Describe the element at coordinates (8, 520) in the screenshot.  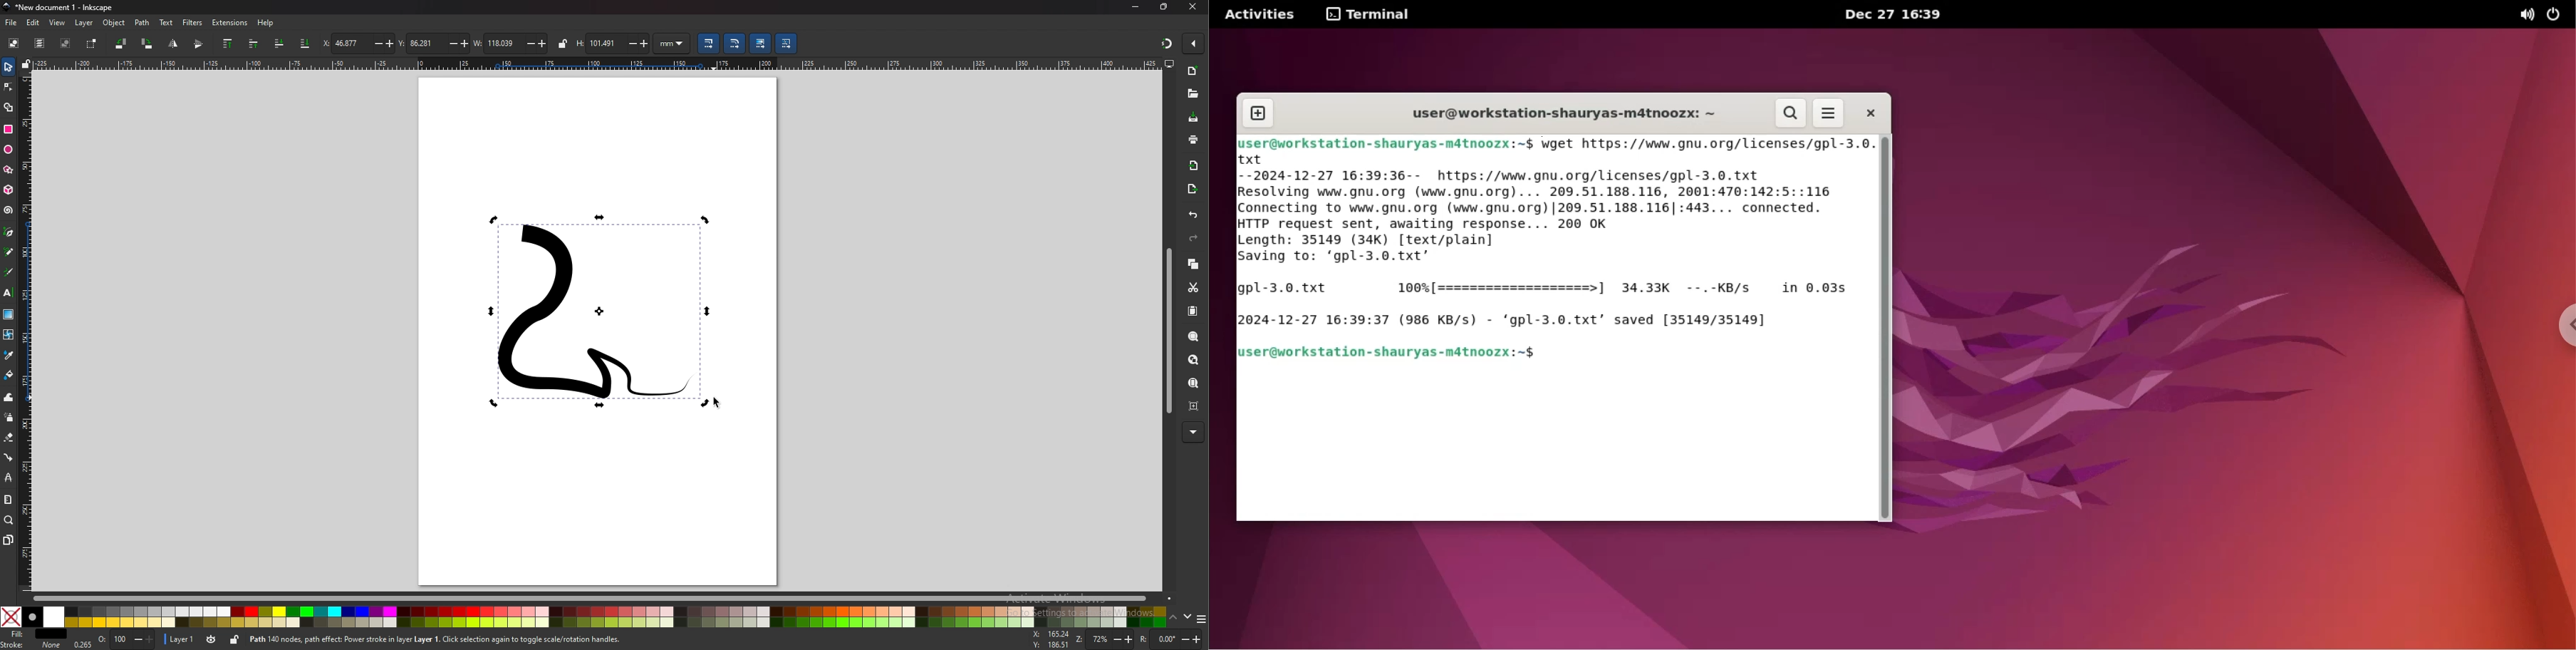
I see `zoom` at that location.